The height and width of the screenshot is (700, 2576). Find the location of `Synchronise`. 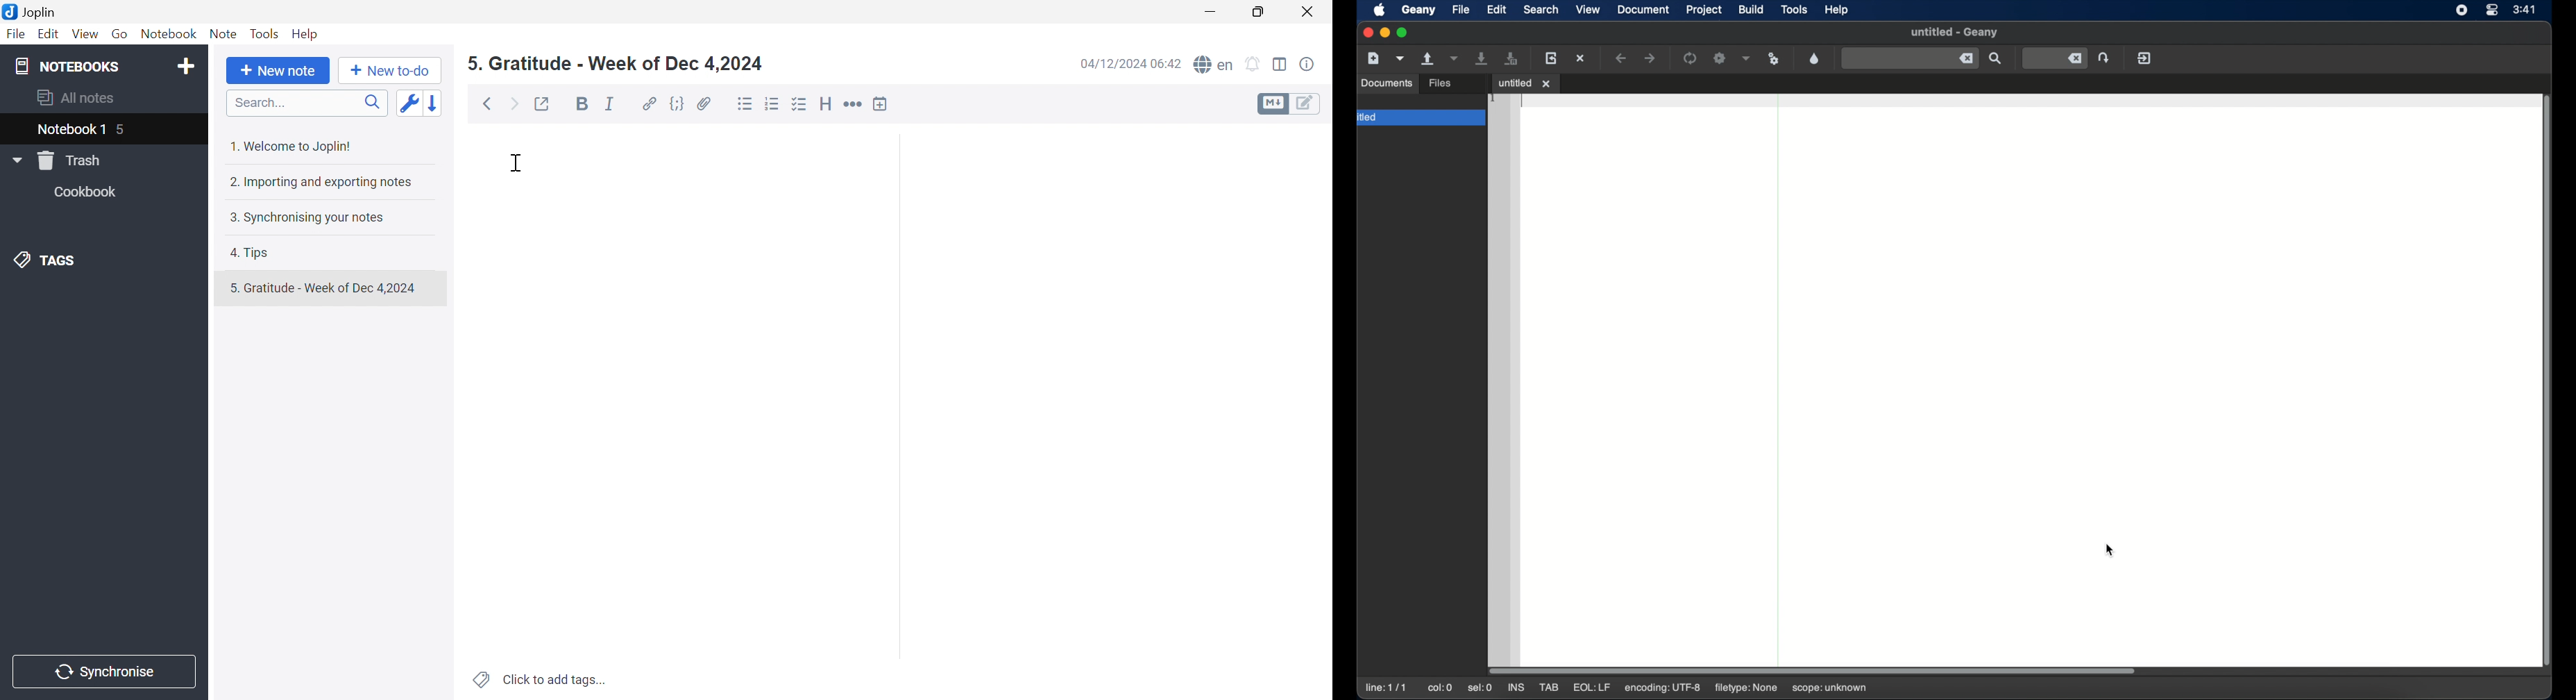

Synchronise is located at coordinates (108, 672).